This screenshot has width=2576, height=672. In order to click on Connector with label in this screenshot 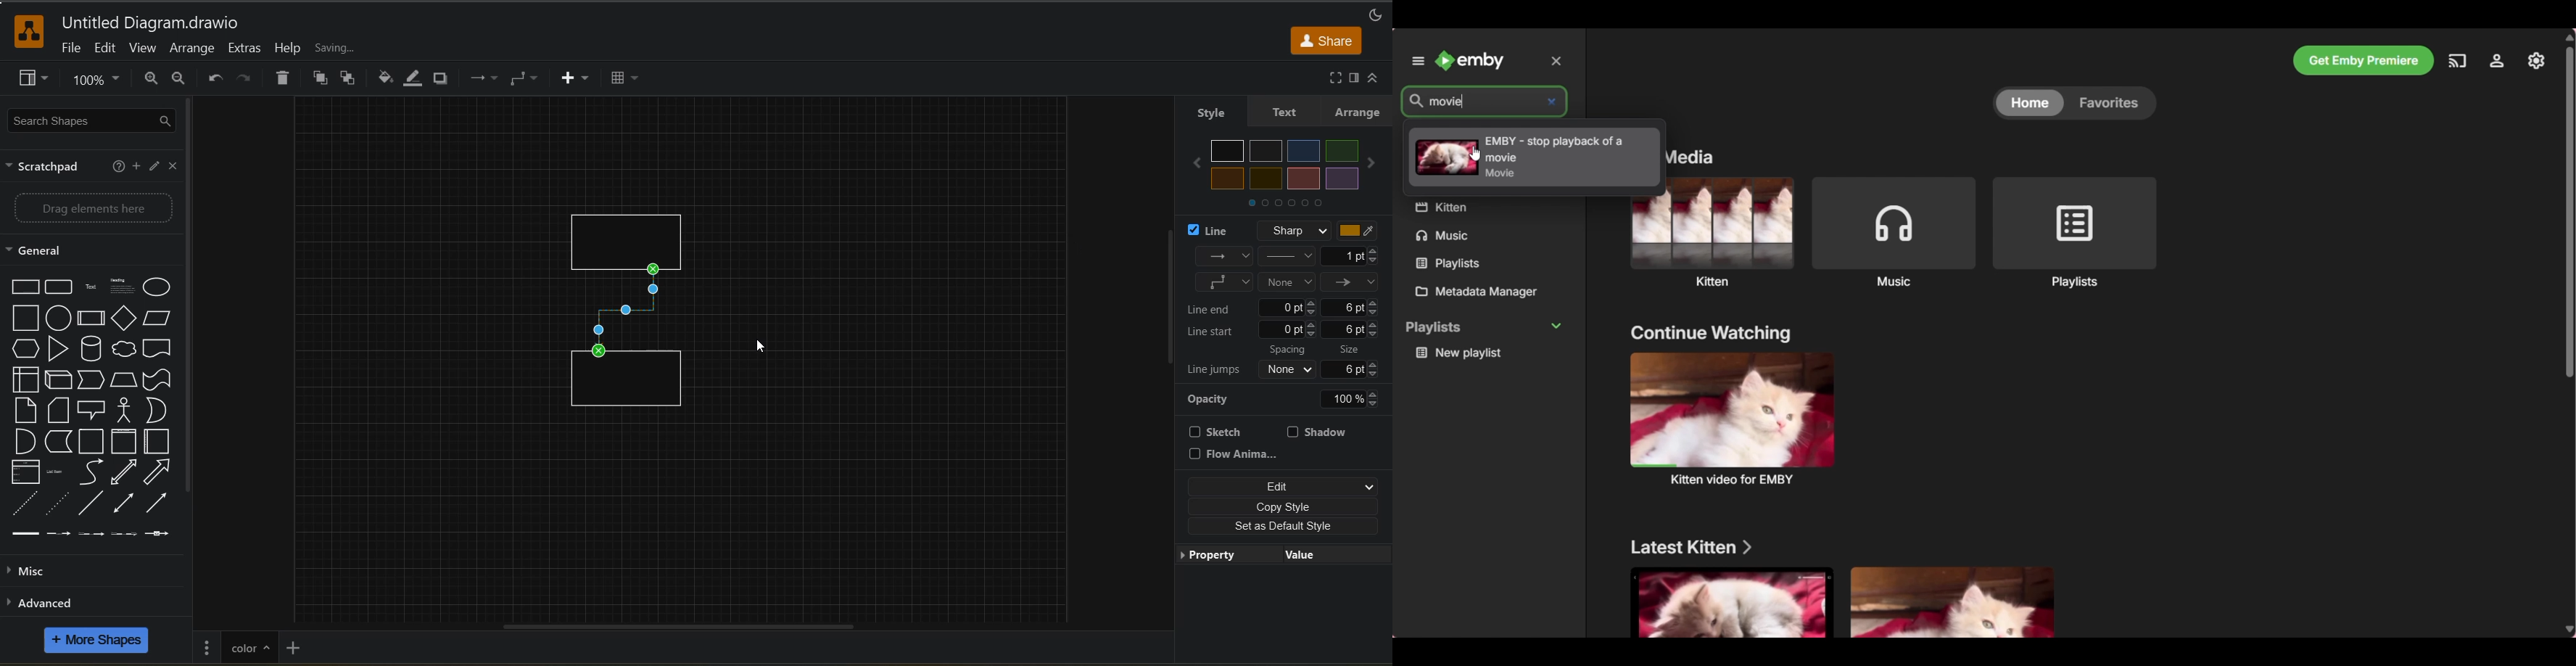, I will do `click(59, 535)`.